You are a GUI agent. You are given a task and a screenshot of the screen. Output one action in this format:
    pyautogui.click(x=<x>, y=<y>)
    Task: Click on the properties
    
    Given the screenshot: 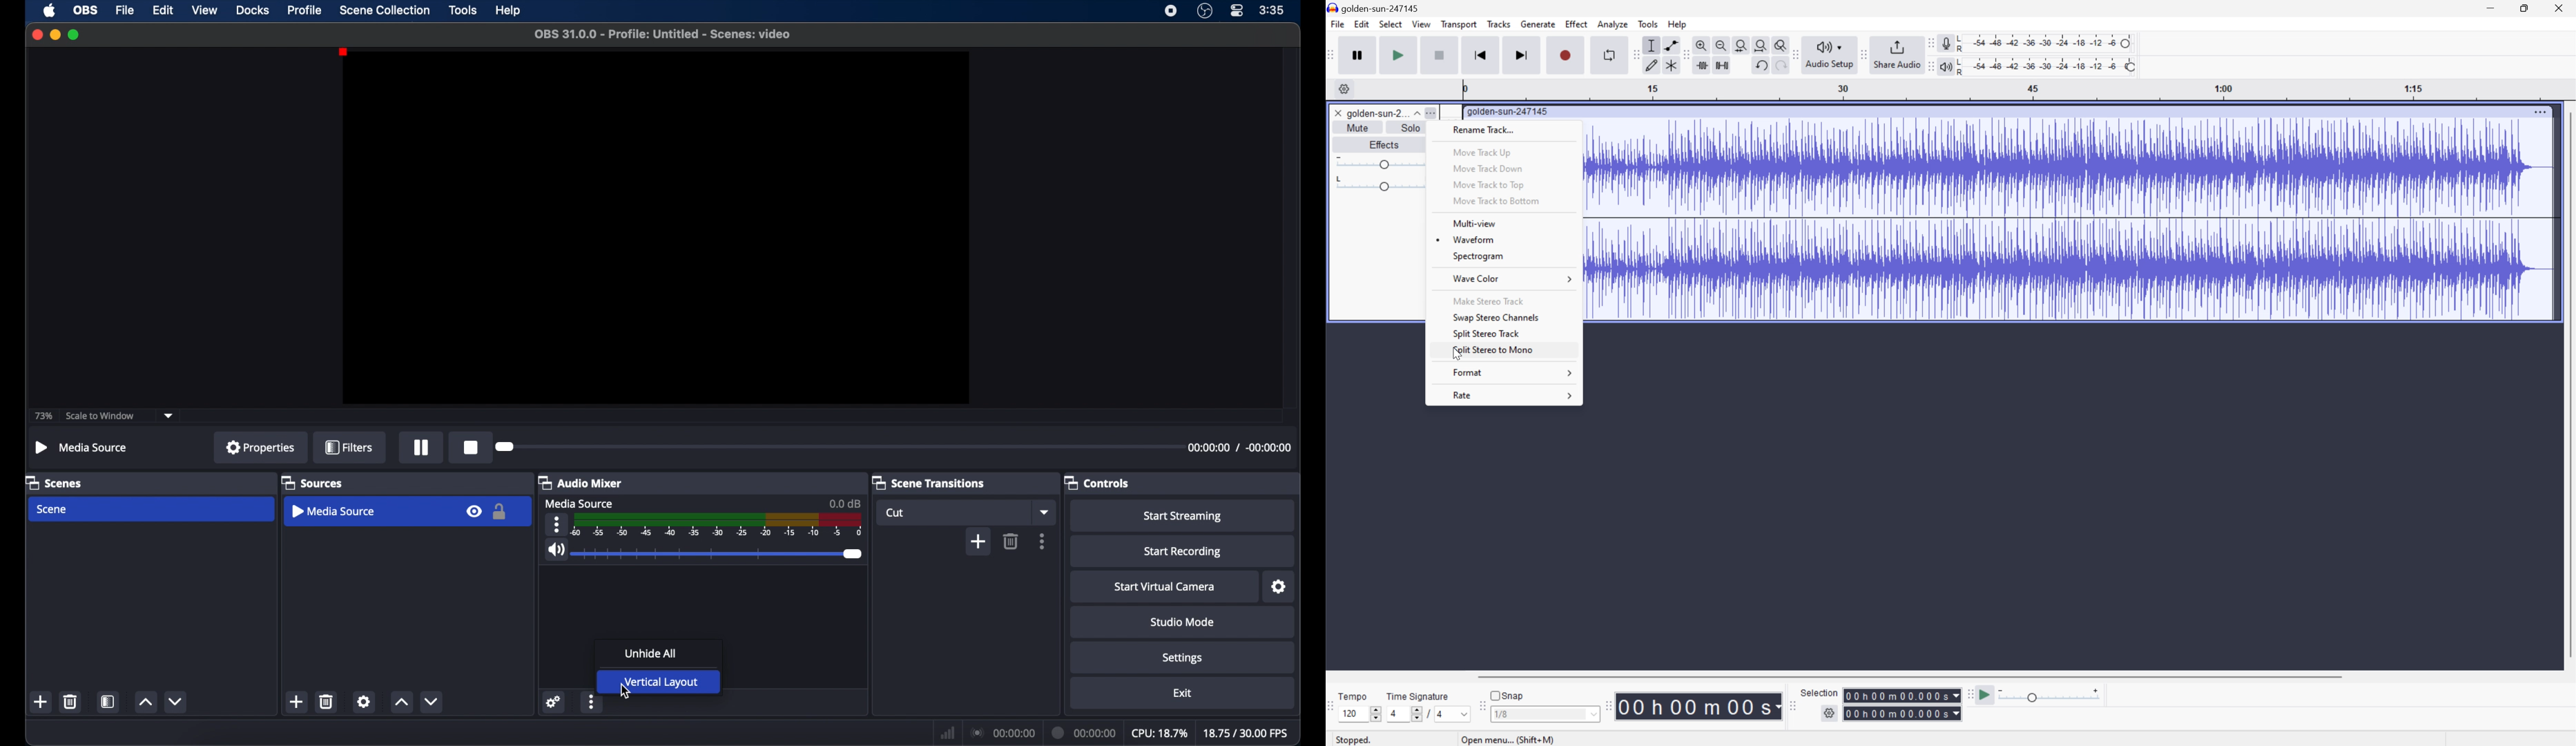 What is the action you would take?
    pyautogui.click(x=261, y=447)
    